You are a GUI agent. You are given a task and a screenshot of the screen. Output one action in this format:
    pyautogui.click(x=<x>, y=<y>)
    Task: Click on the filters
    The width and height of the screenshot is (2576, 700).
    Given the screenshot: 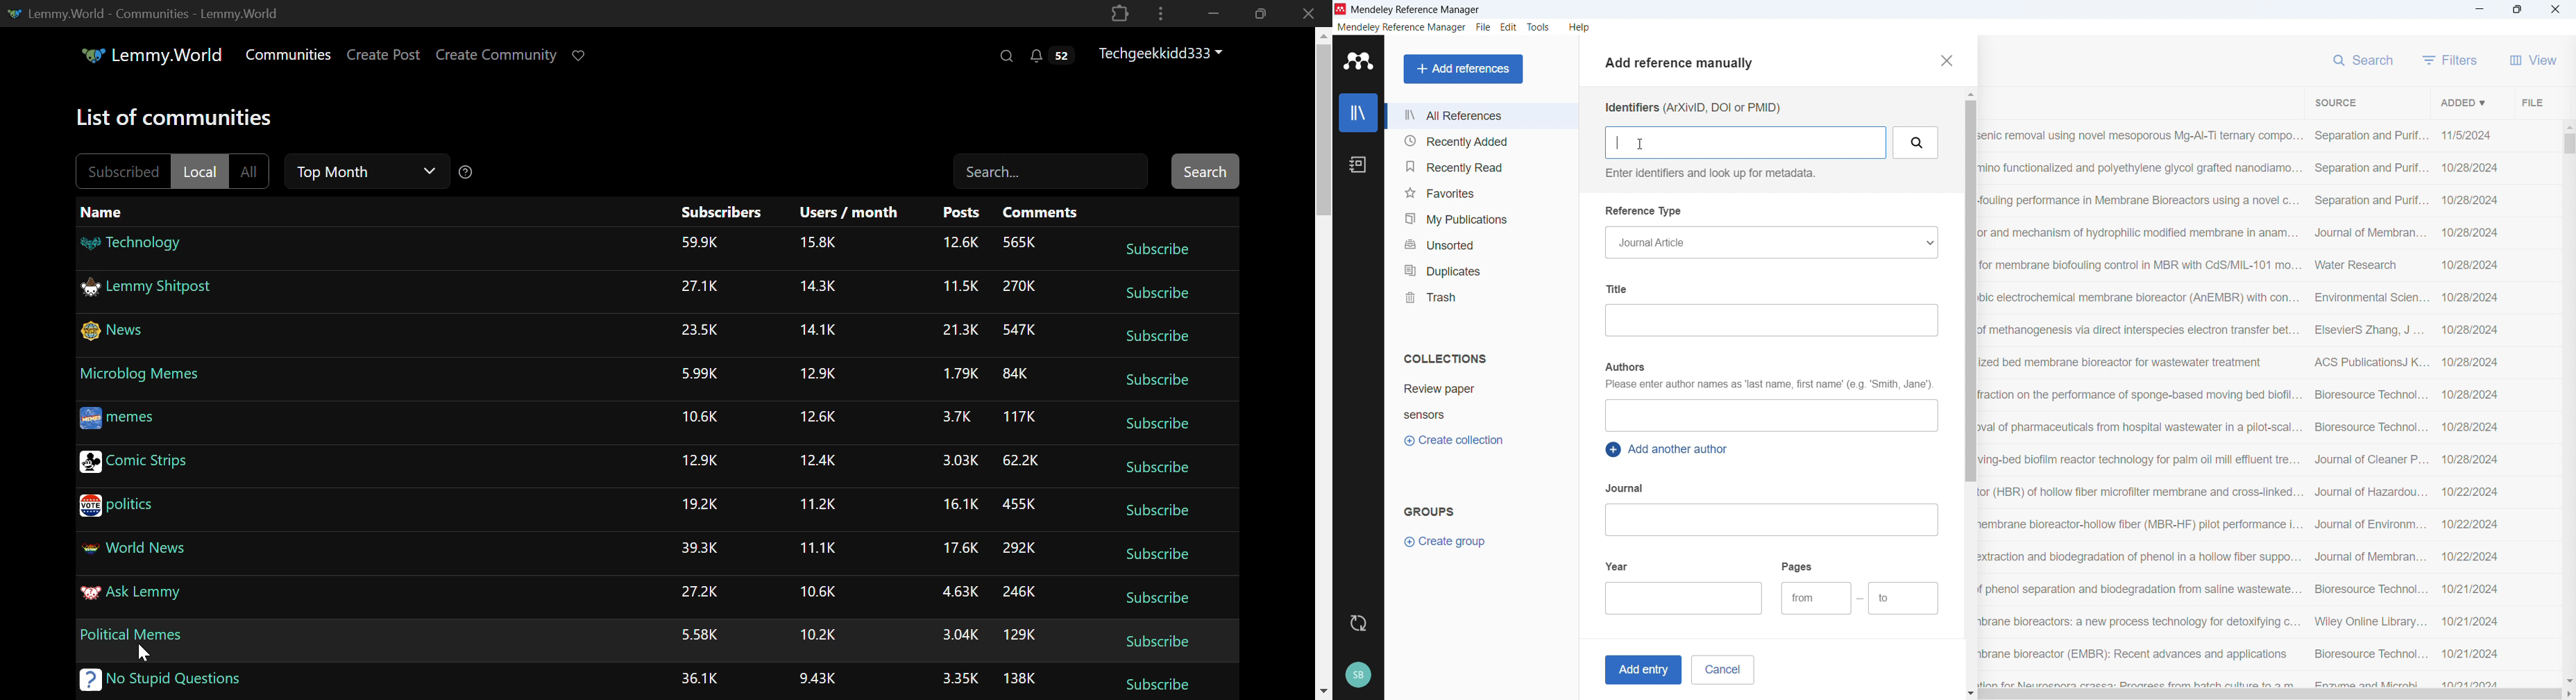 What is the action you would take?
    pyautogui.click(x=2450, y=60)
    